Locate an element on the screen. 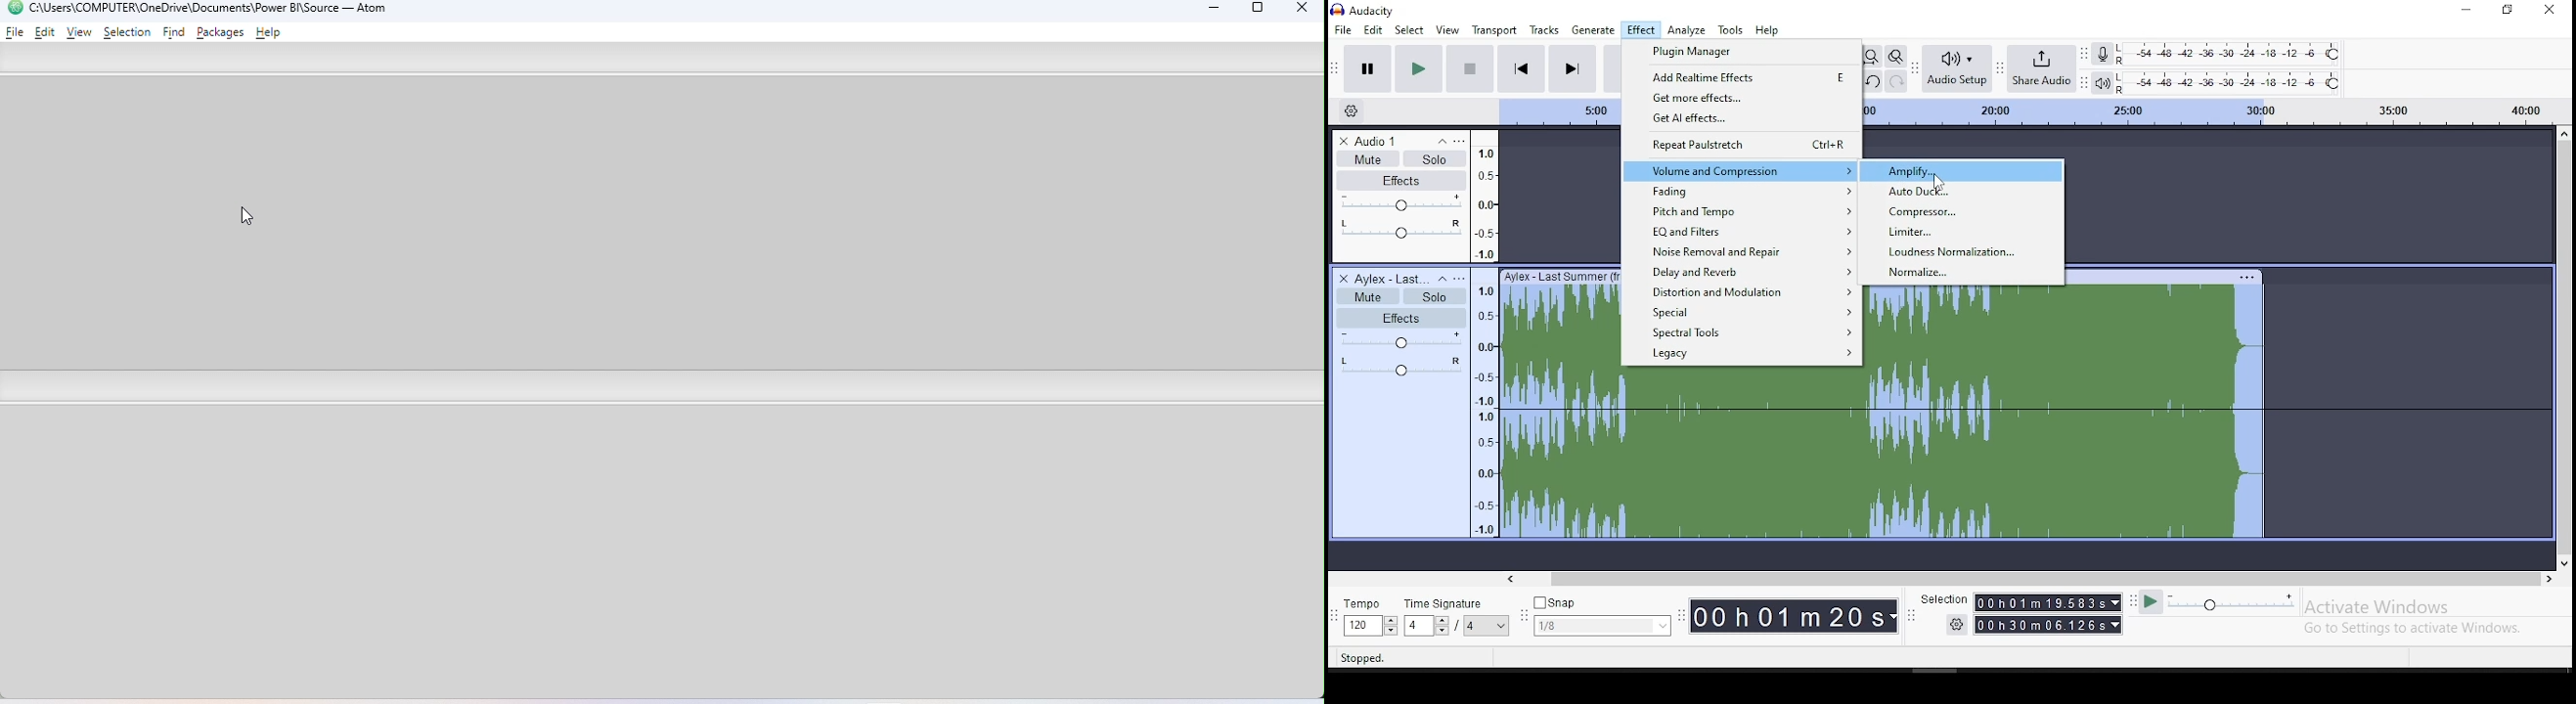 Image resolution: width=2576 pixels, height=728 pixels. delete track is located at coordinates (1345, 140).